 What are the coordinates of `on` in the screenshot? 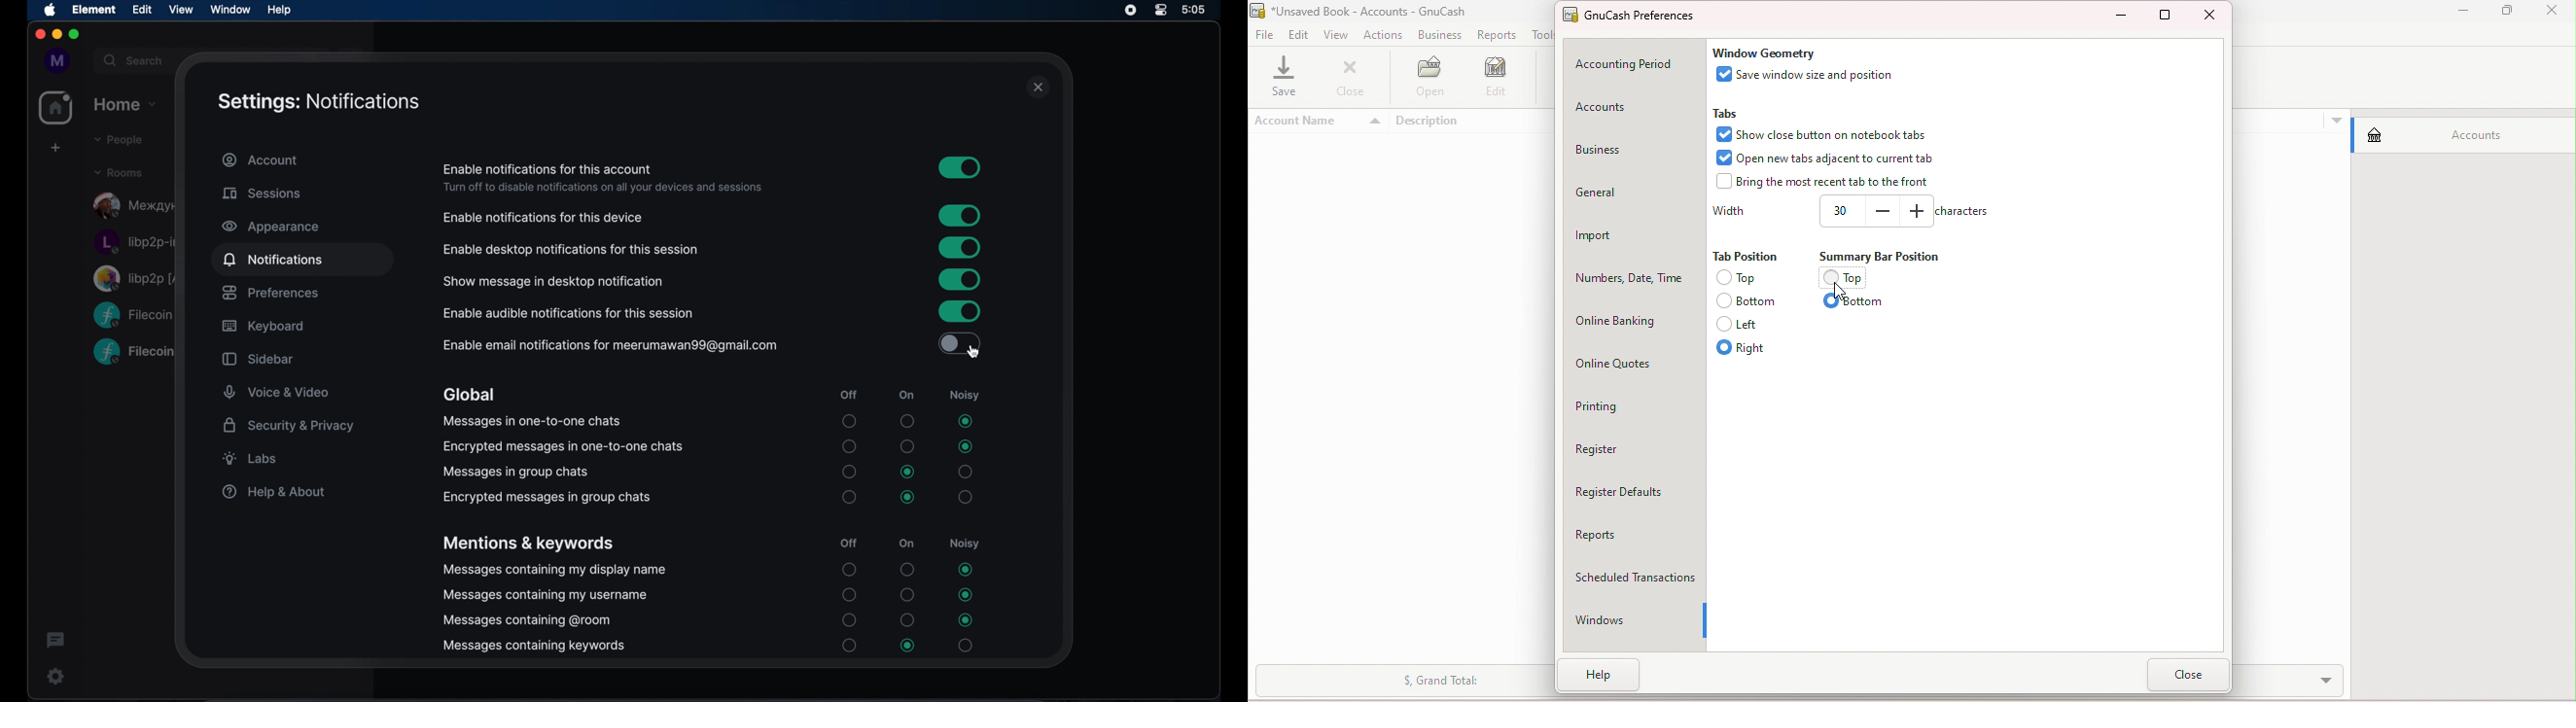 It's located at (907, 395).